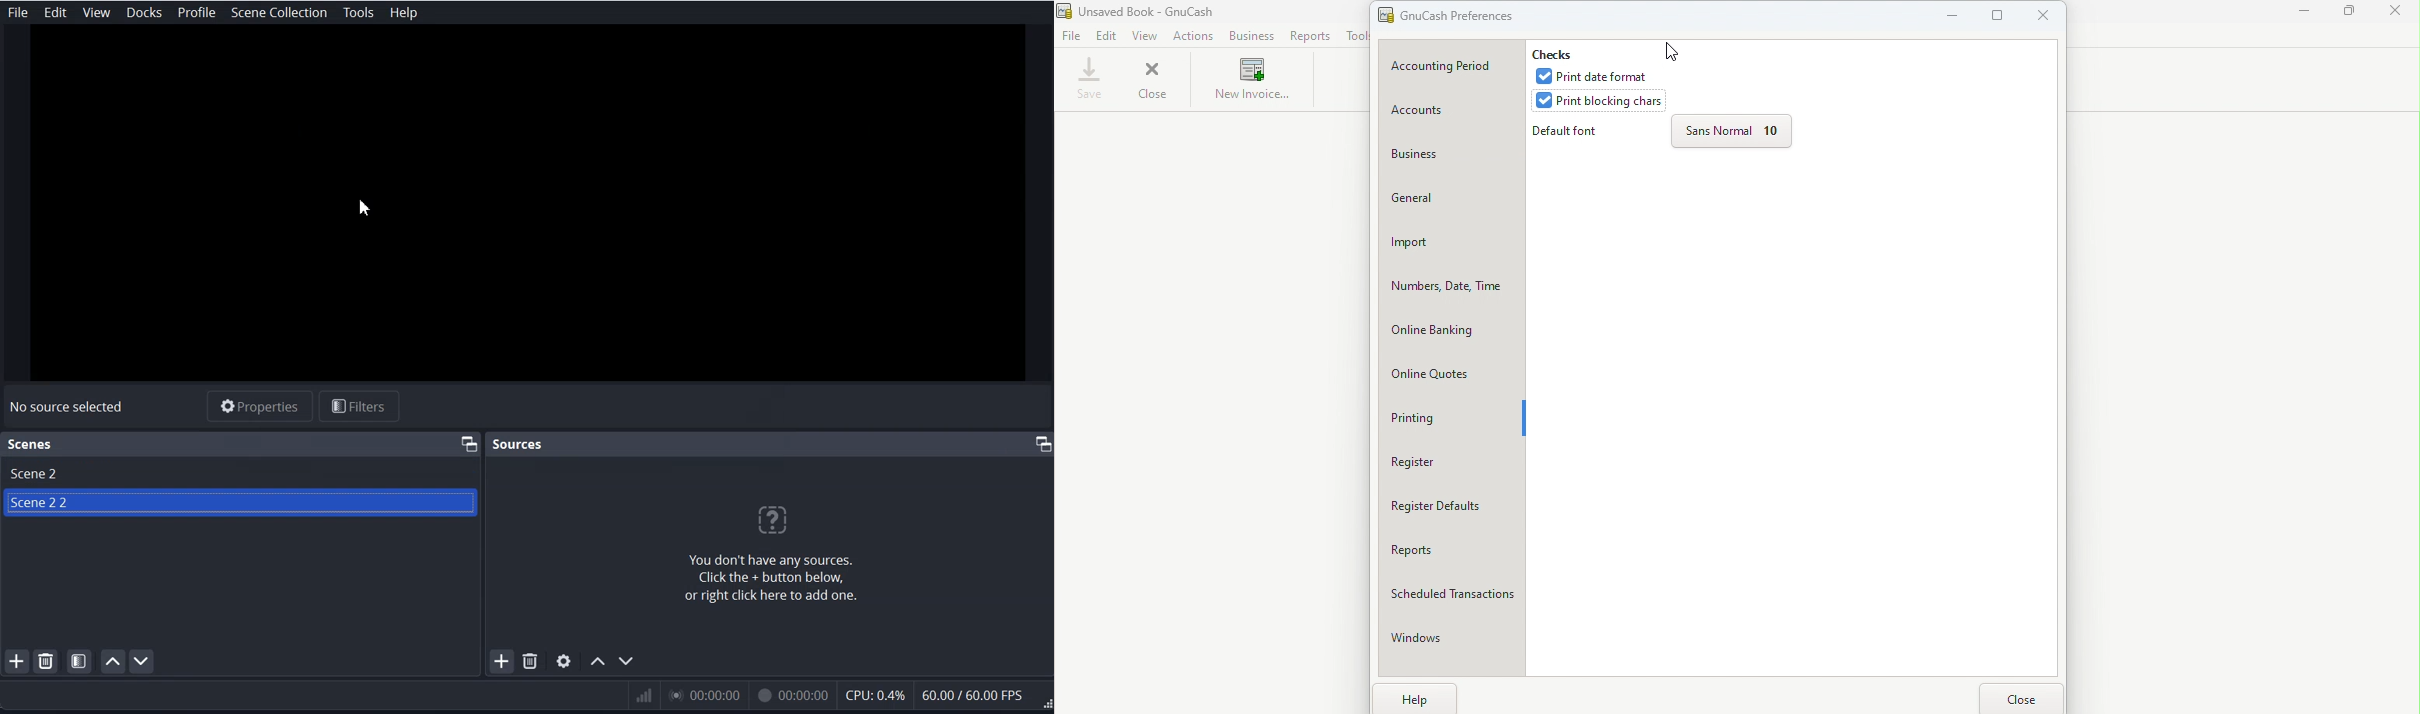 This screenshot has height=728, width=2436. What do you see at coordinates (838, 697) in the screenshot?
I see `Visual Parameter` at bounding box center [838, 697].